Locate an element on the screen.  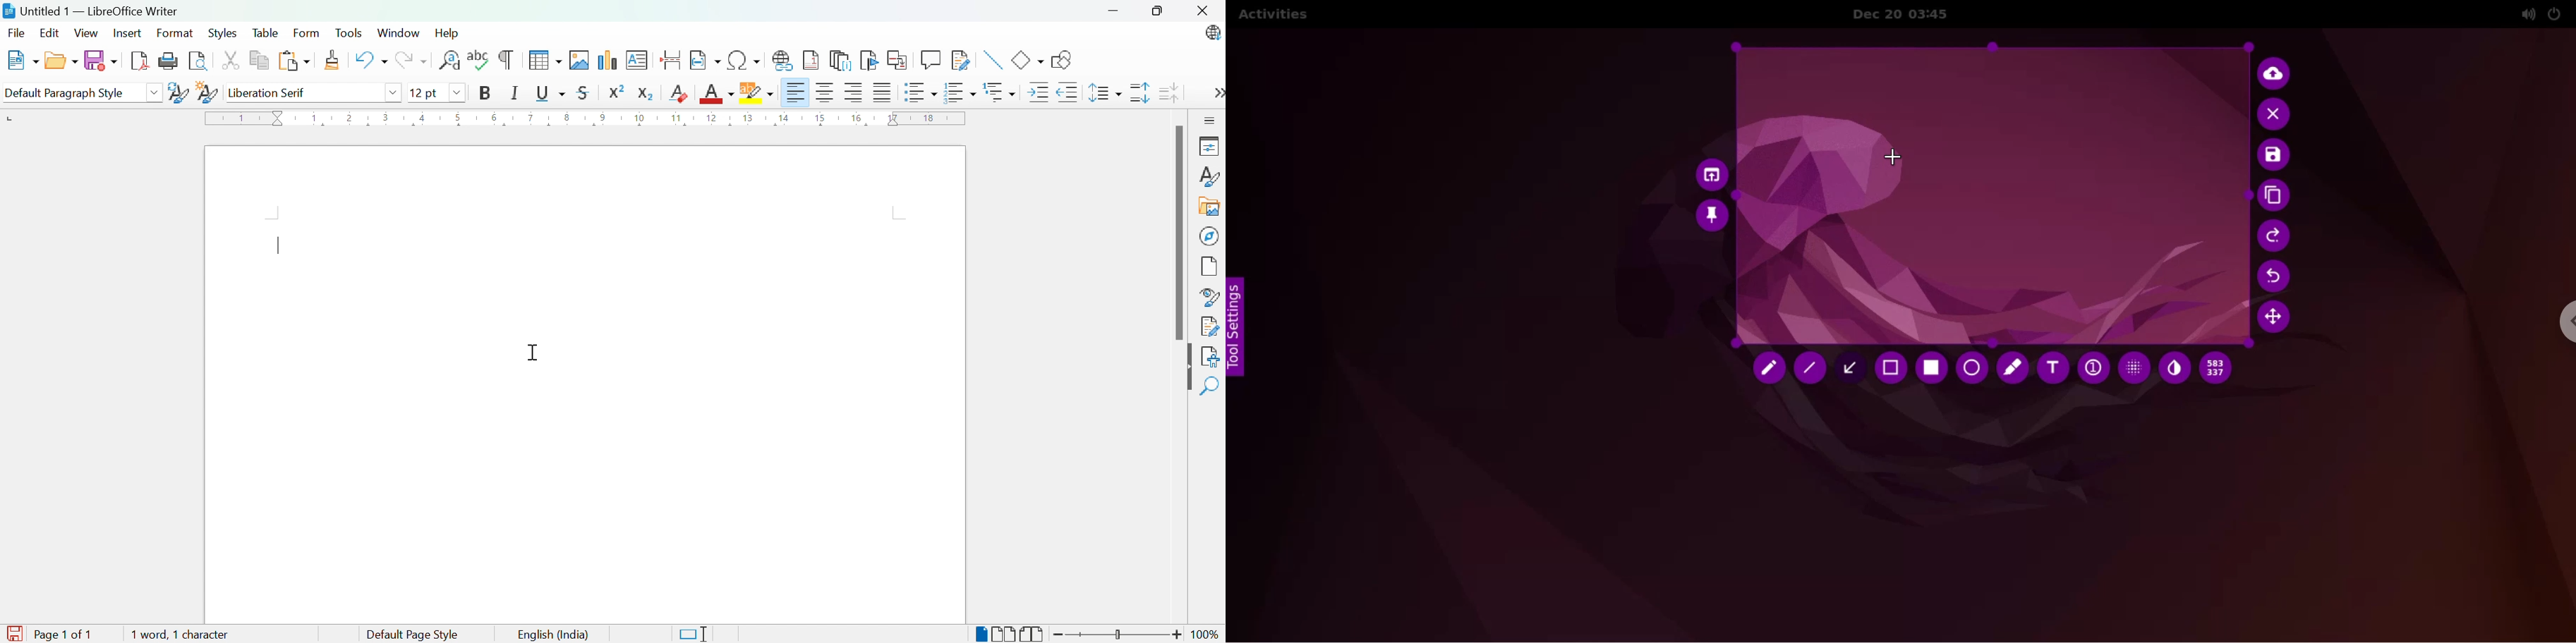
Edit is located at coordinates (49, 34).